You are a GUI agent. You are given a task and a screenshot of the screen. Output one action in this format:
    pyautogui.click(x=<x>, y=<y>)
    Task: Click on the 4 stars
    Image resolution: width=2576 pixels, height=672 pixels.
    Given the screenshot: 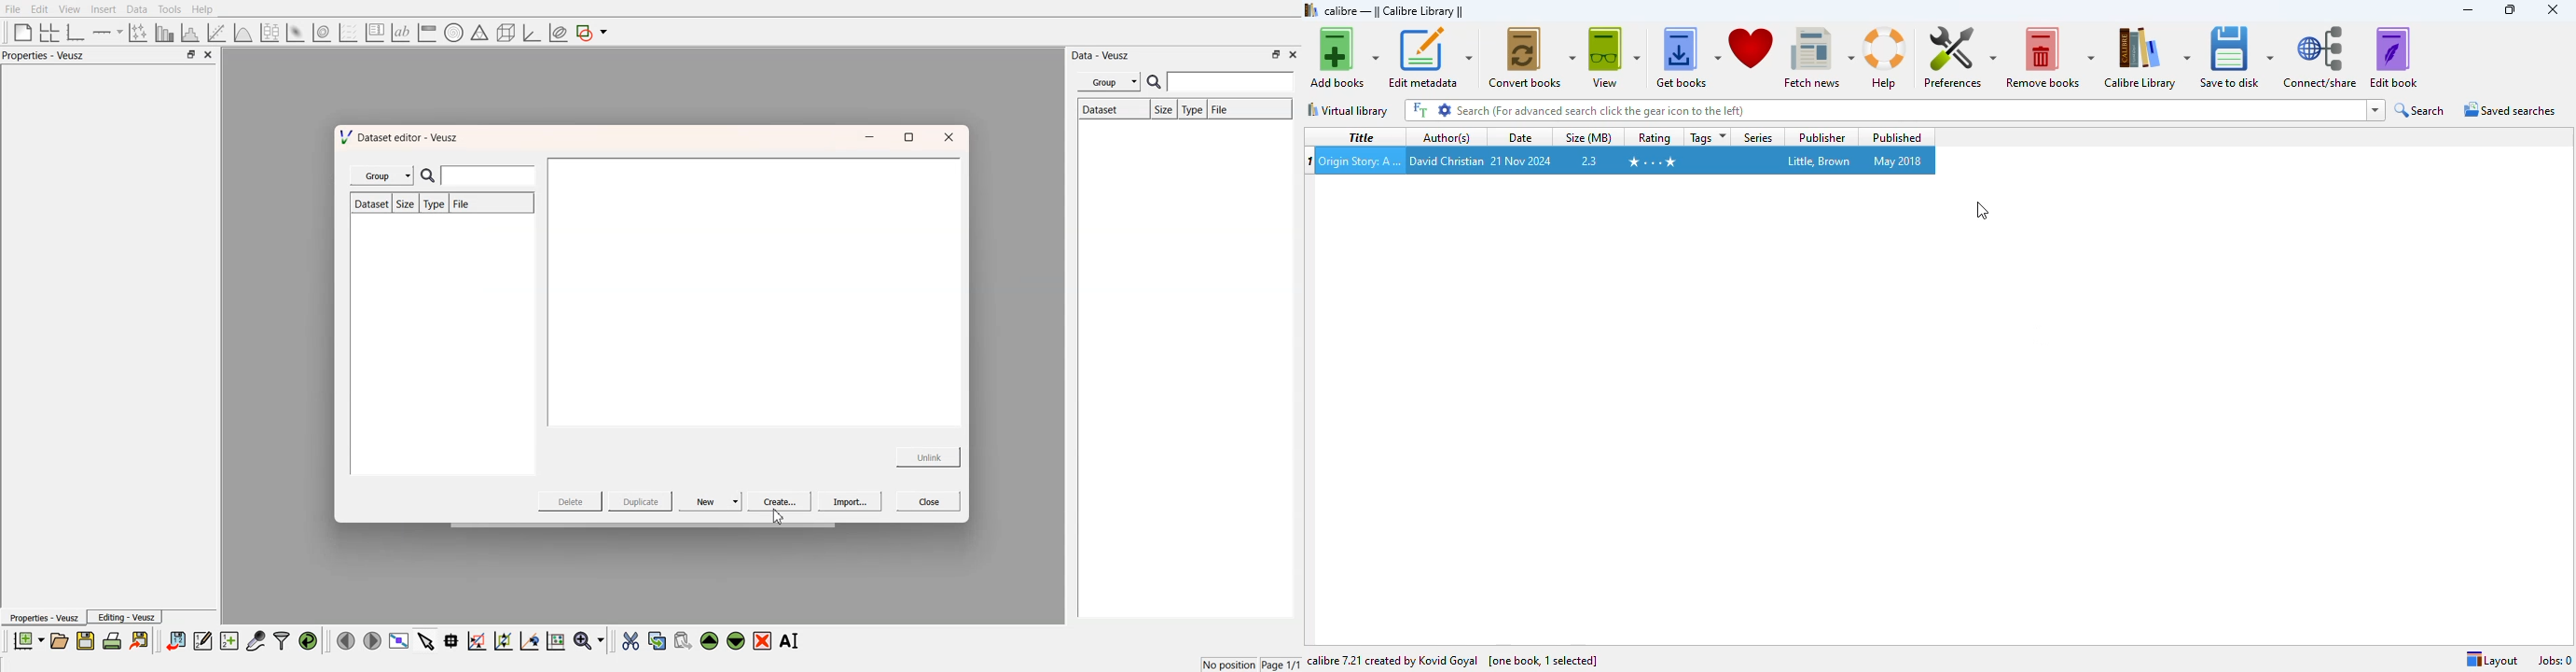 What is the action you would take?
    pyautogui.click(x=1652, y=161)
    